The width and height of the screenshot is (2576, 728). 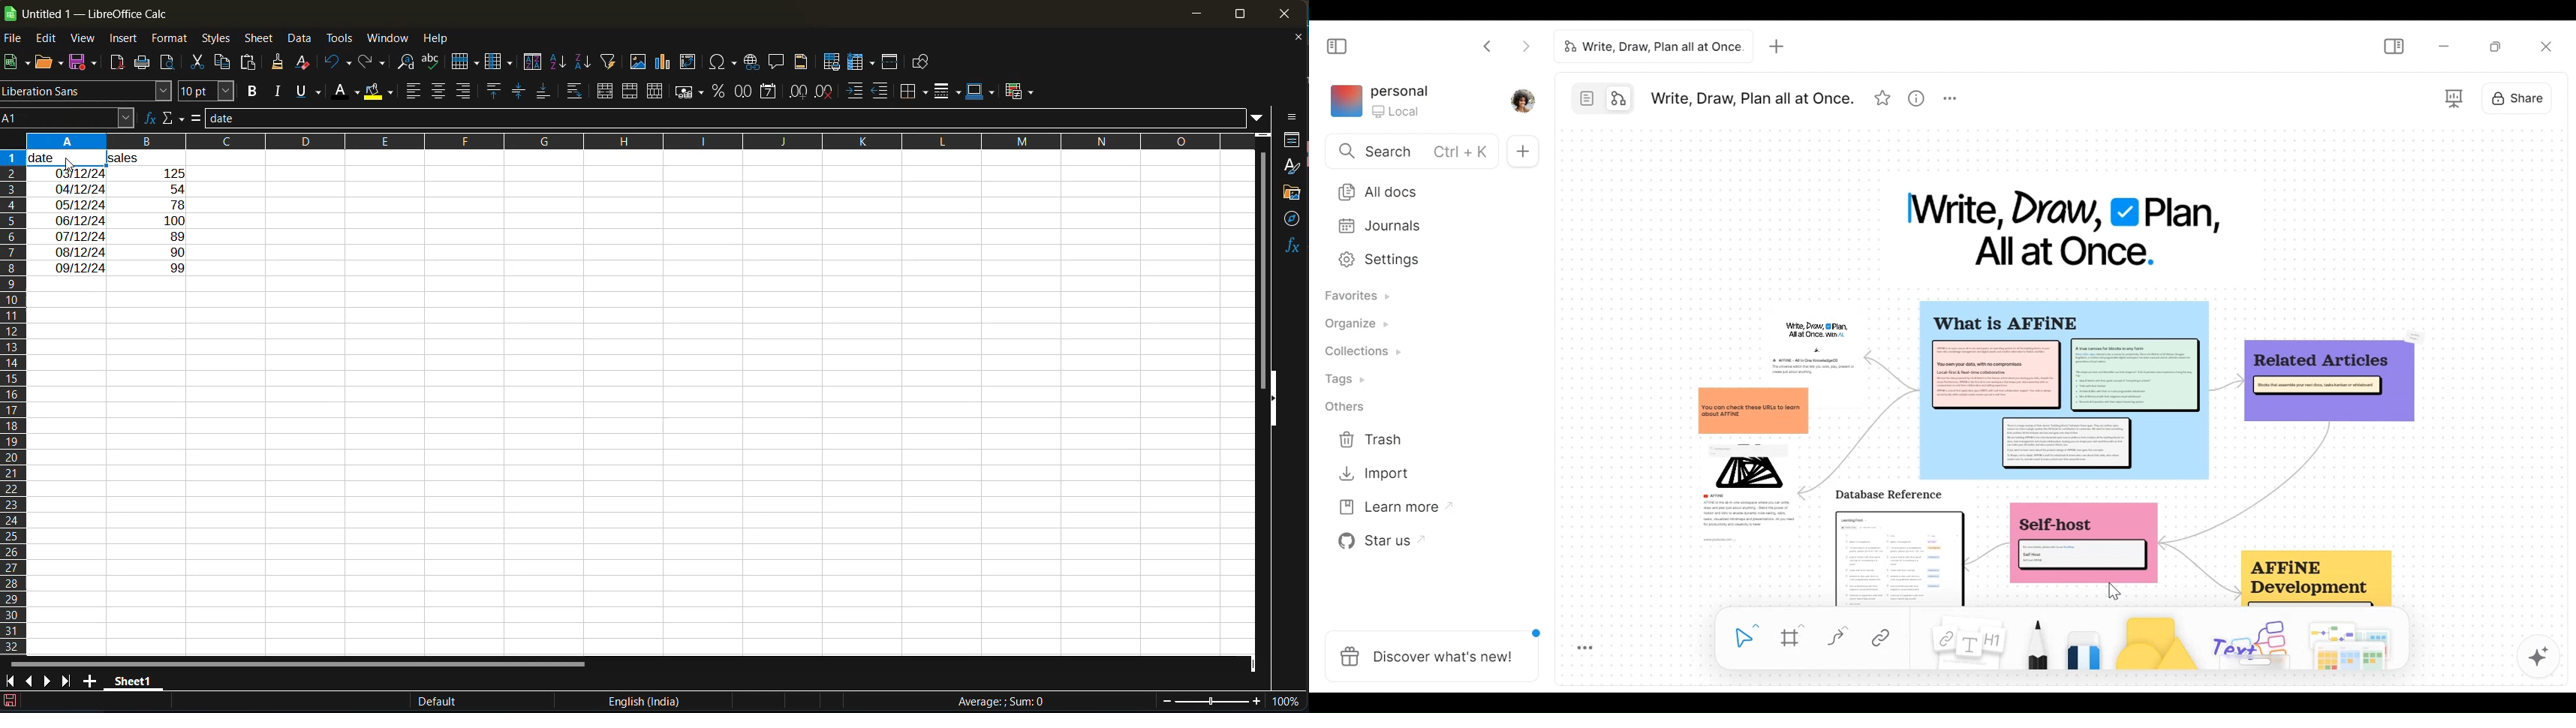 I want to click on unmerge cells, so click(x=658, y=92).